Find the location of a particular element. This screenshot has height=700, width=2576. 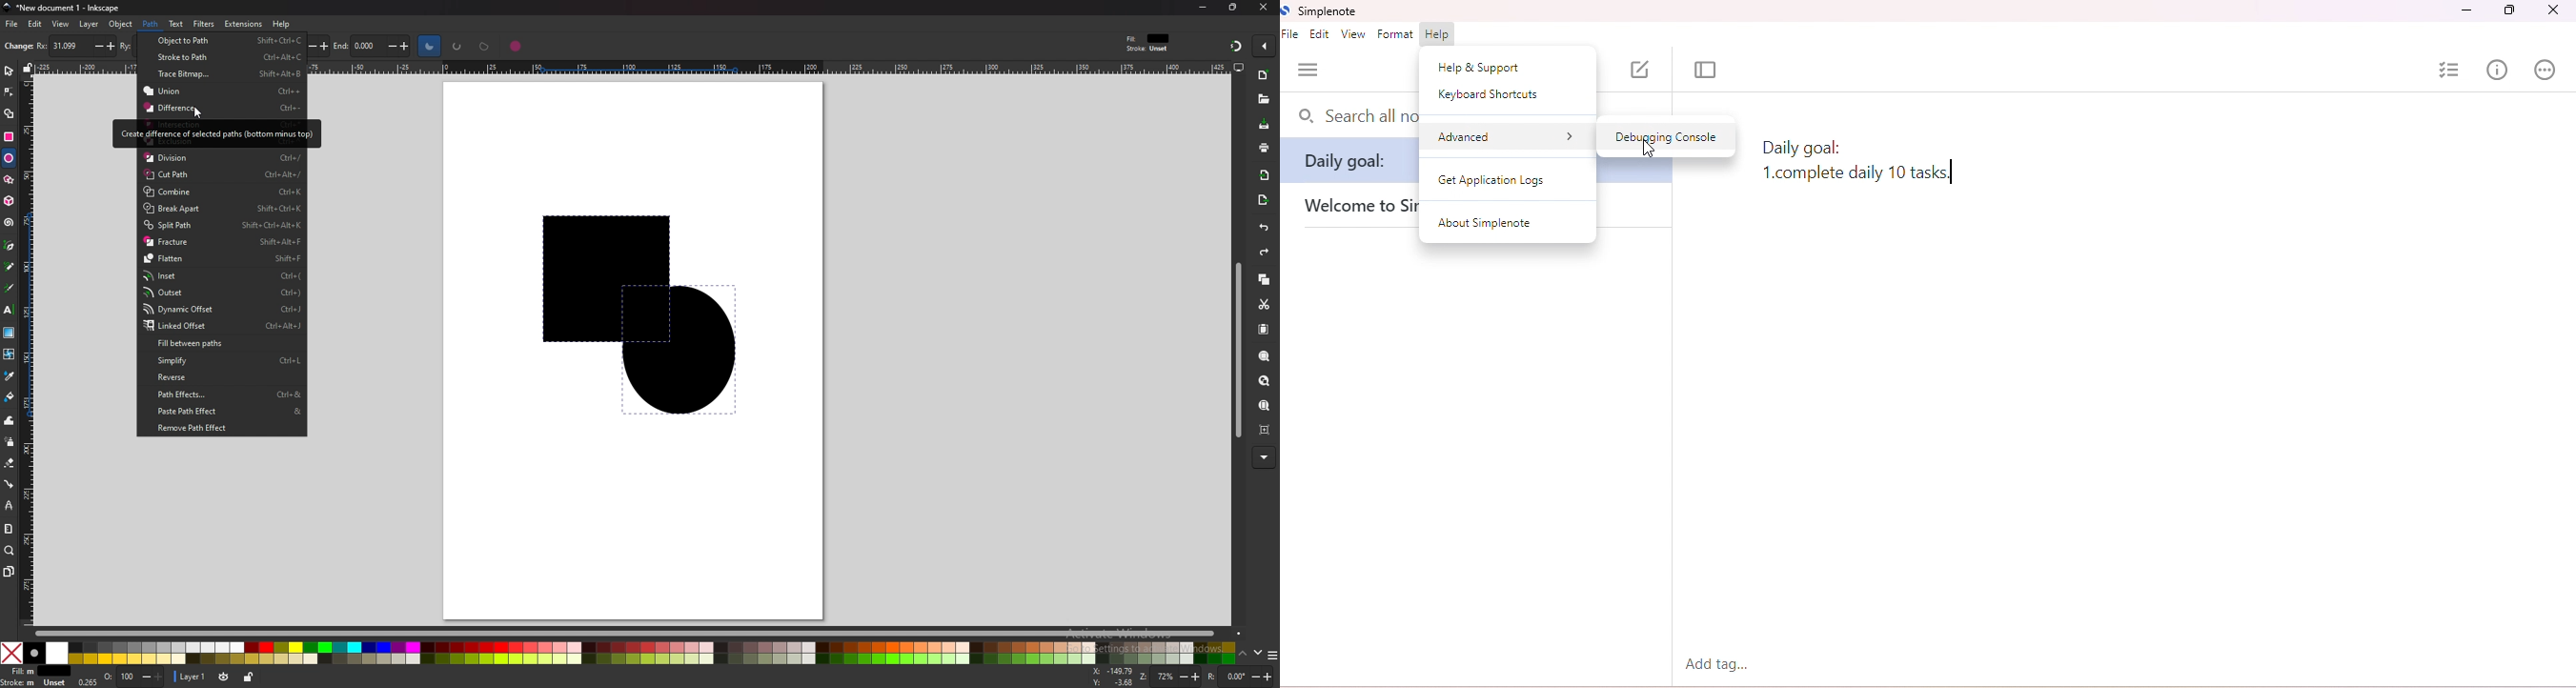

stroke is located at coordinates (35, 683).